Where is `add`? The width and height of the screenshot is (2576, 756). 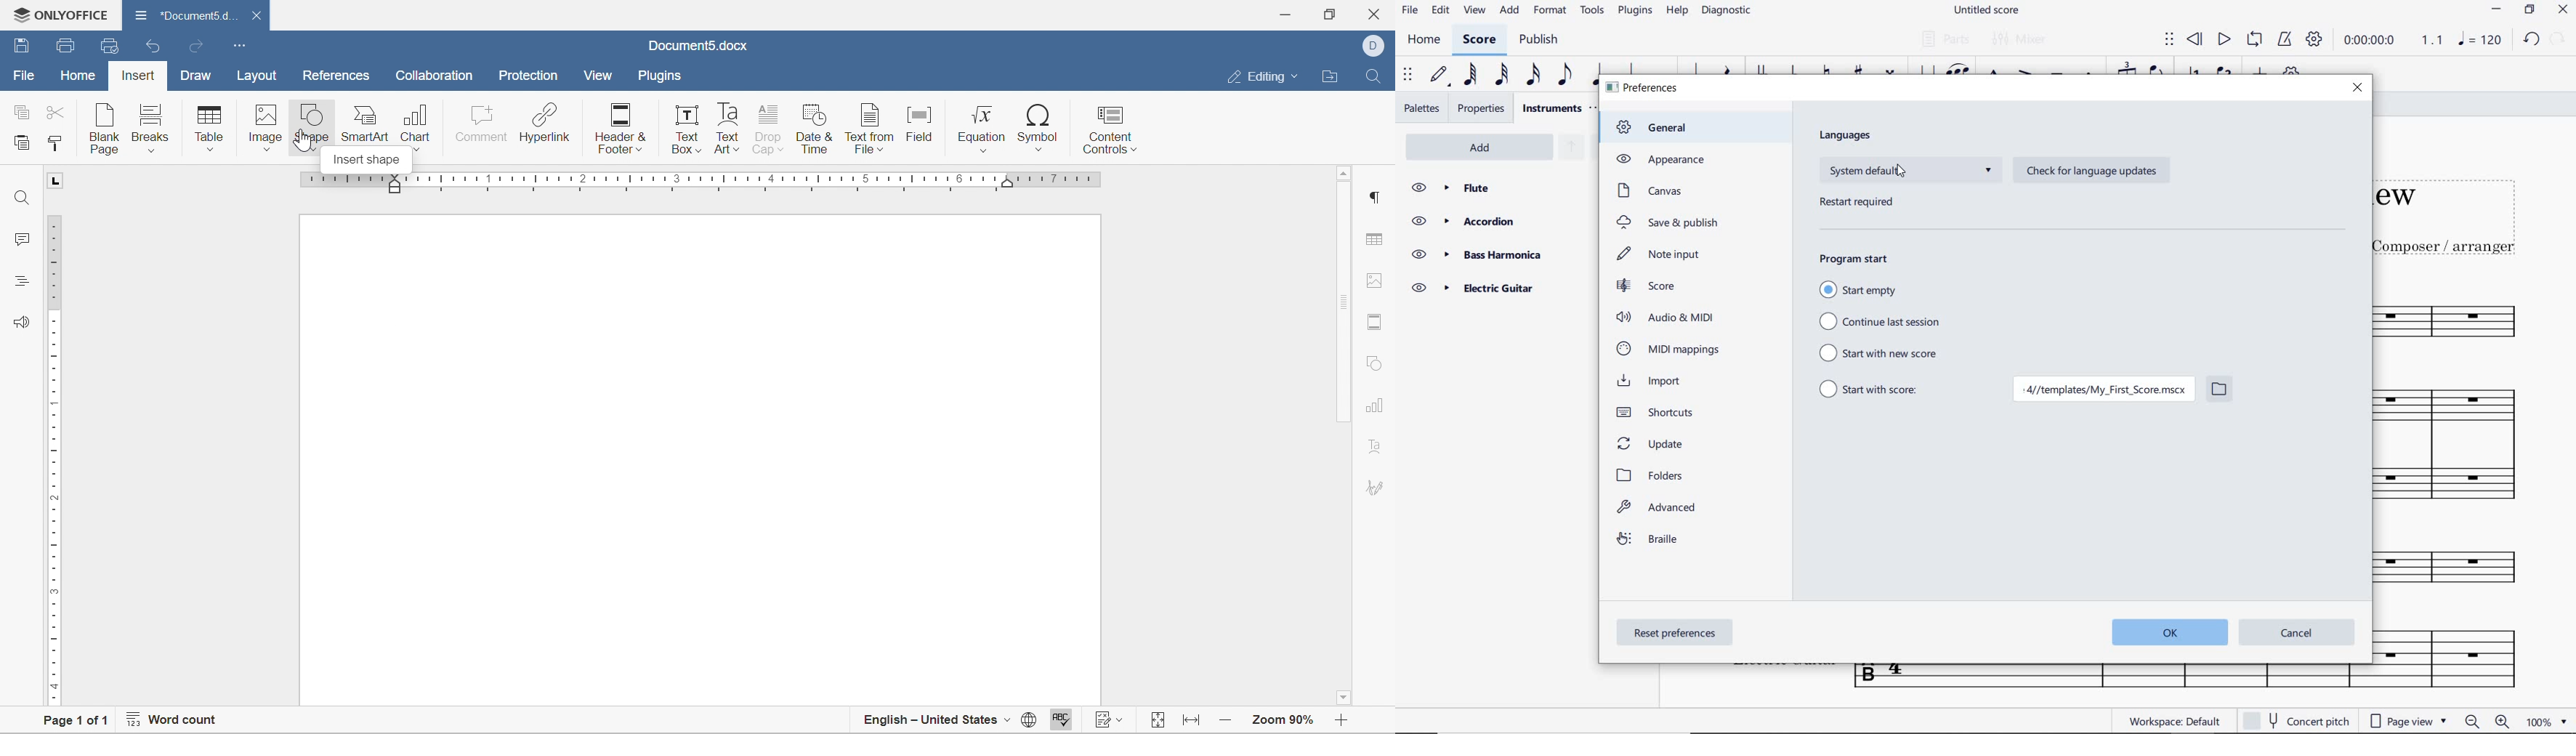
add is located at coordinates (1508, 11).